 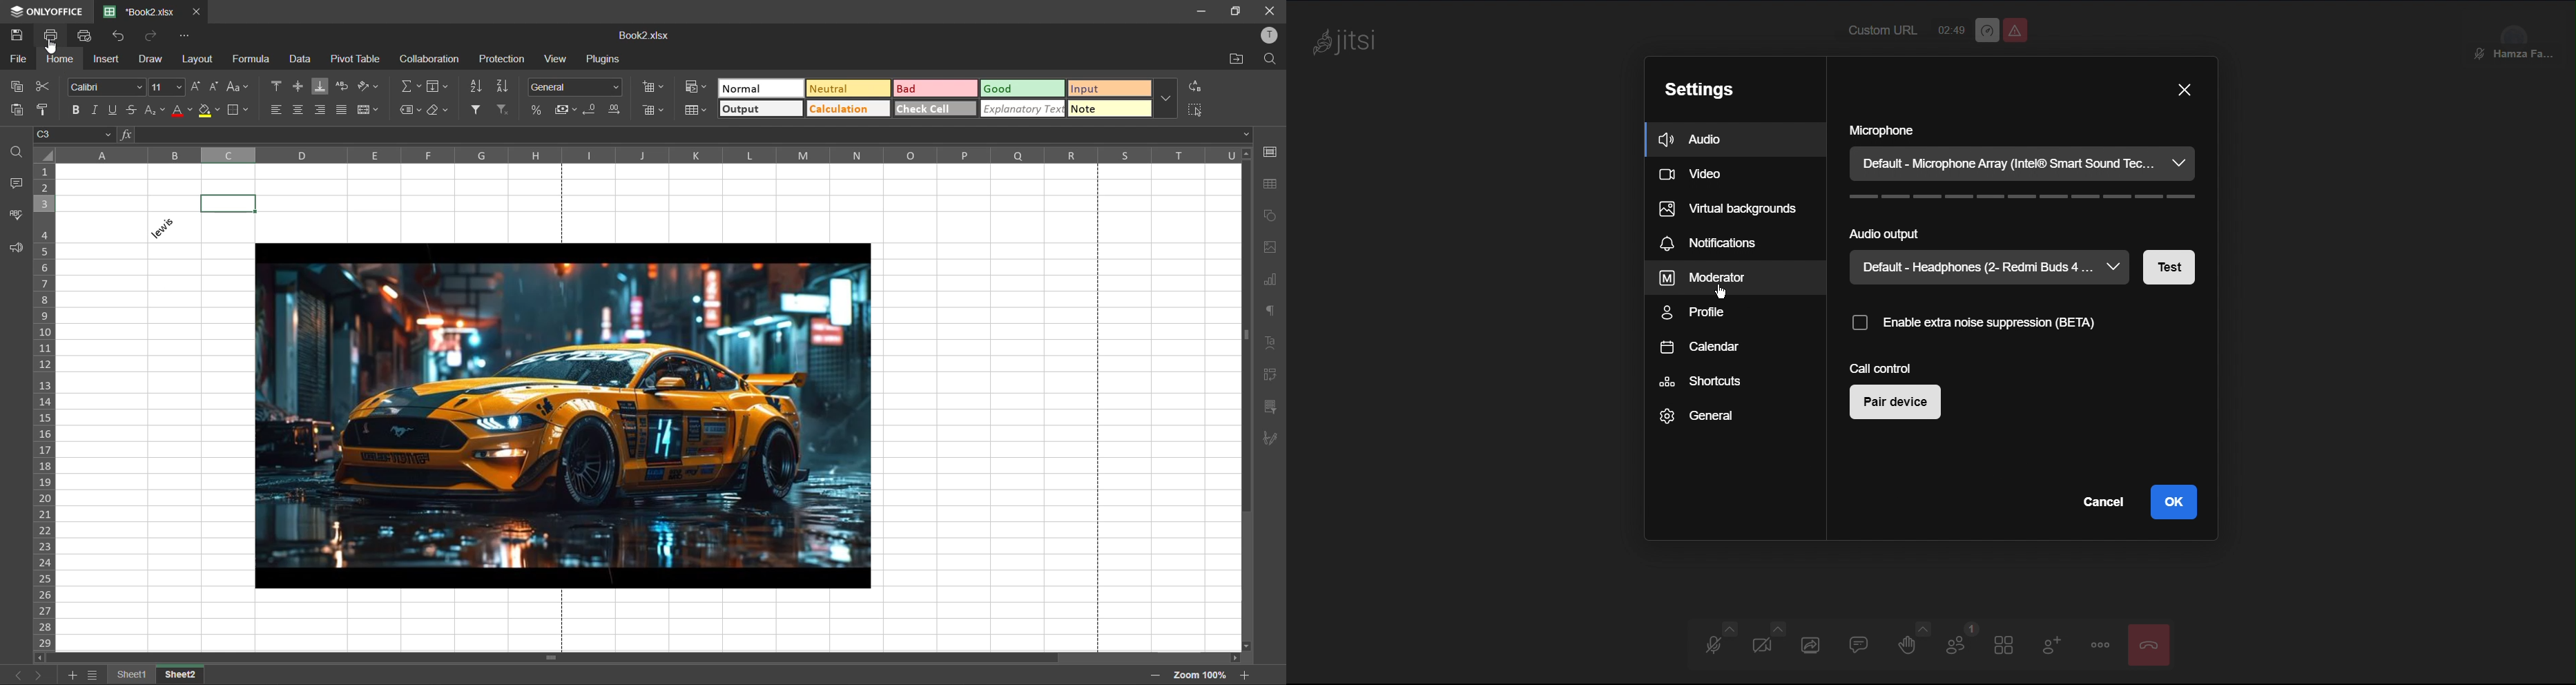 I want to click on zoom factor, so click(x=1202, y=675).